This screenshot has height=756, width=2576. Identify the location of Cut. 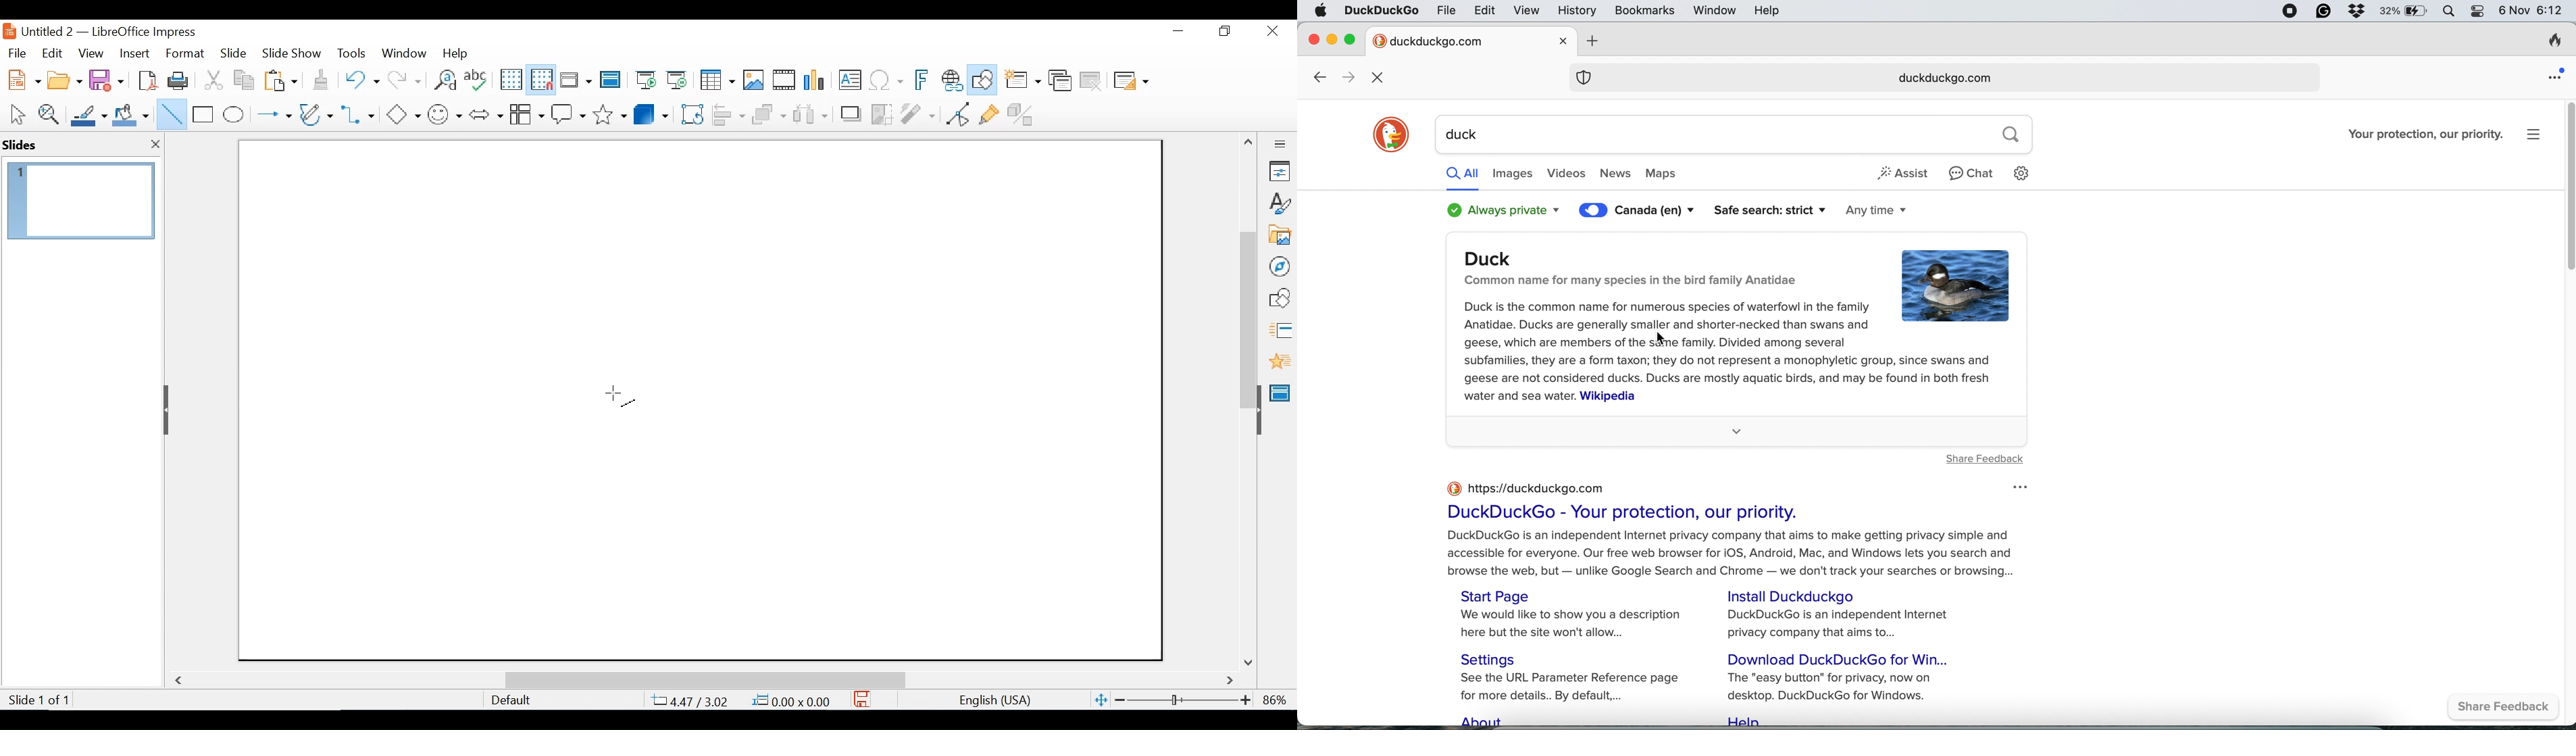
(212, 80).